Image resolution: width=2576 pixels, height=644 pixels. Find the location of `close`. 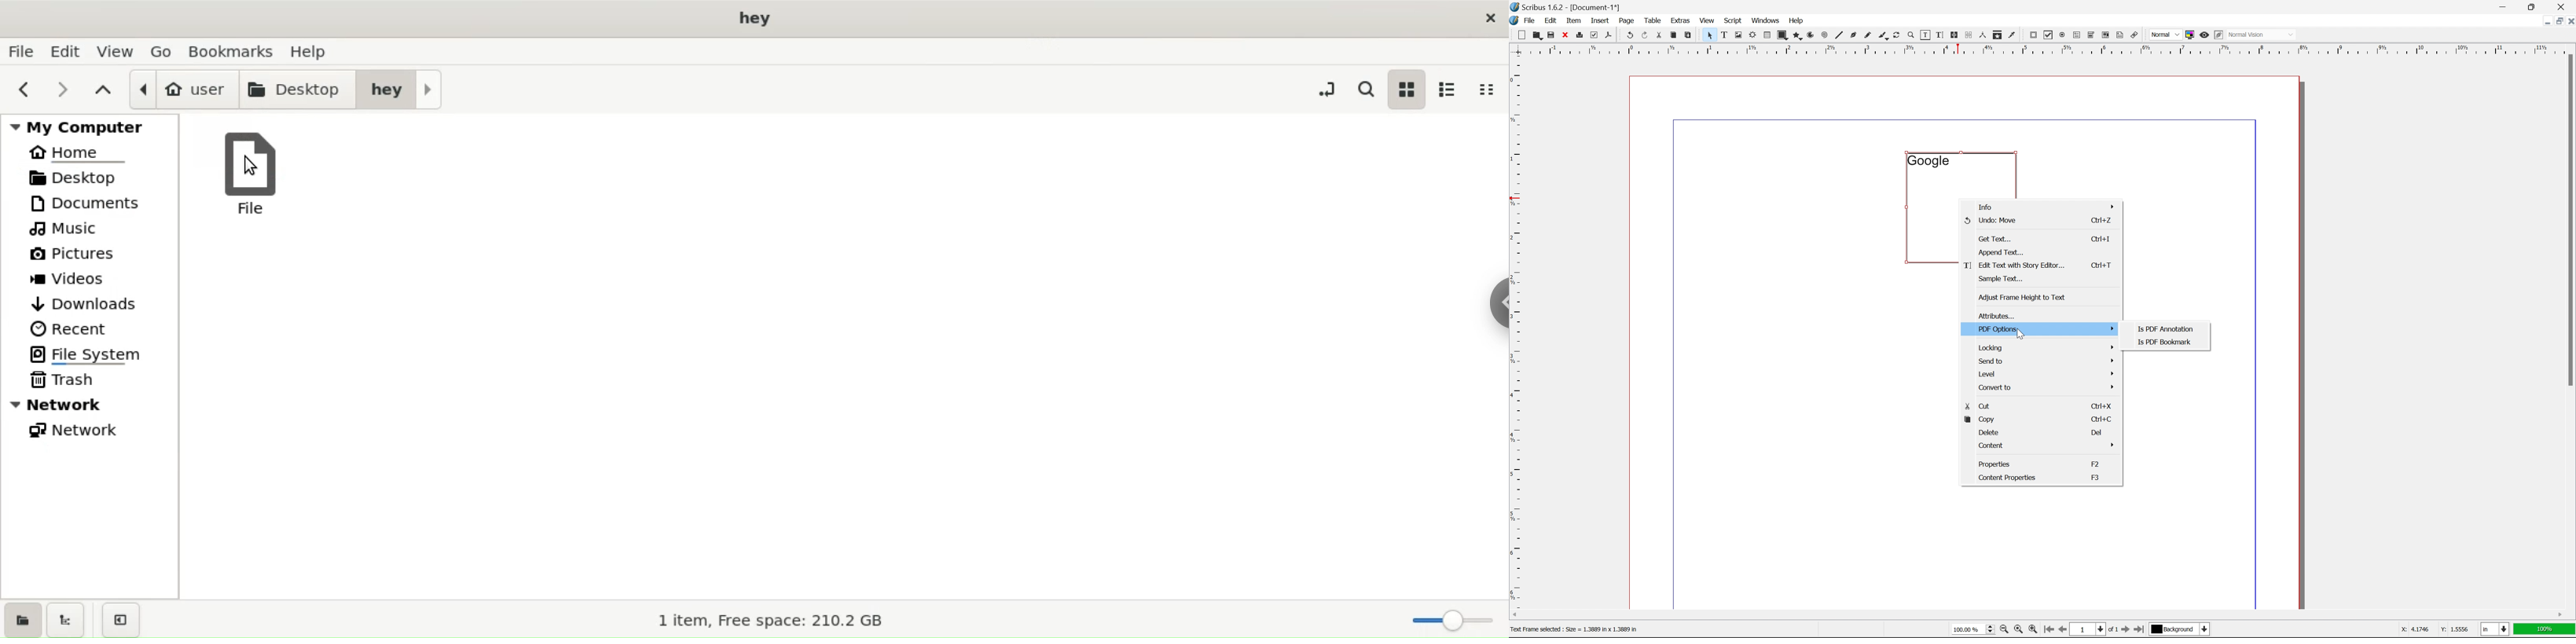

close is located at coordinates (2570, 20).